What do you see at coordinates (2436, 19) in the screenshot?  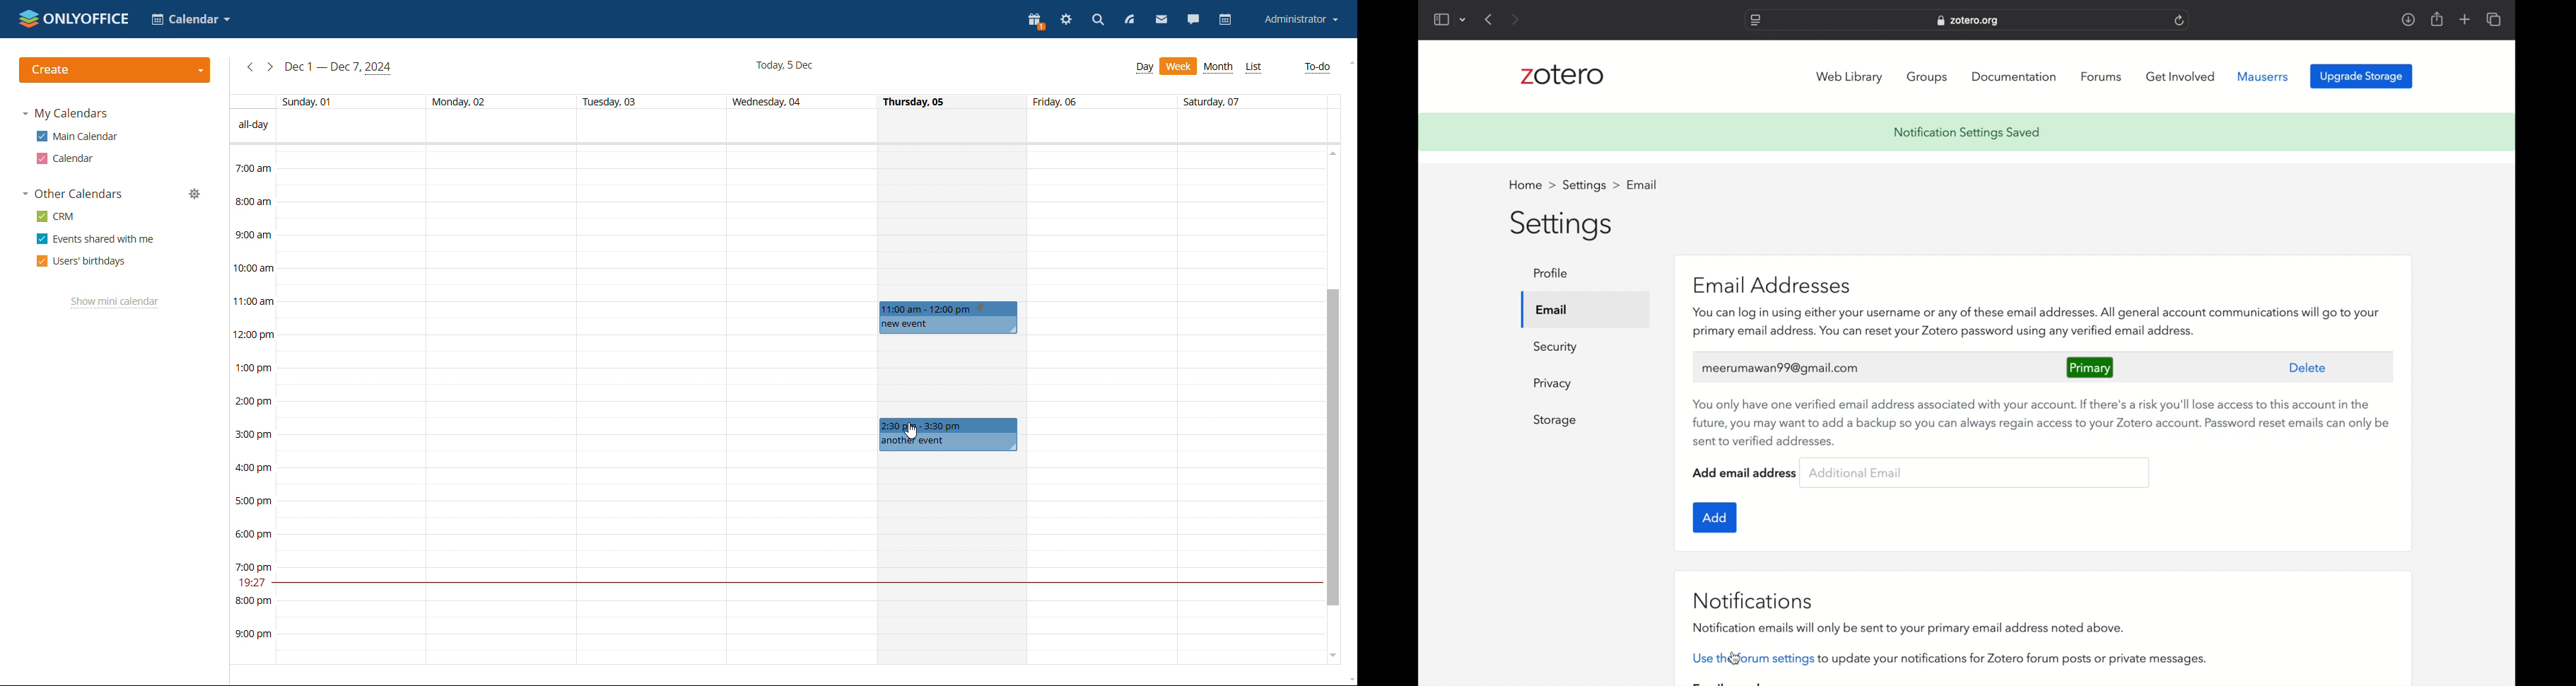 I see `share` at bounding box center [2436, 19].